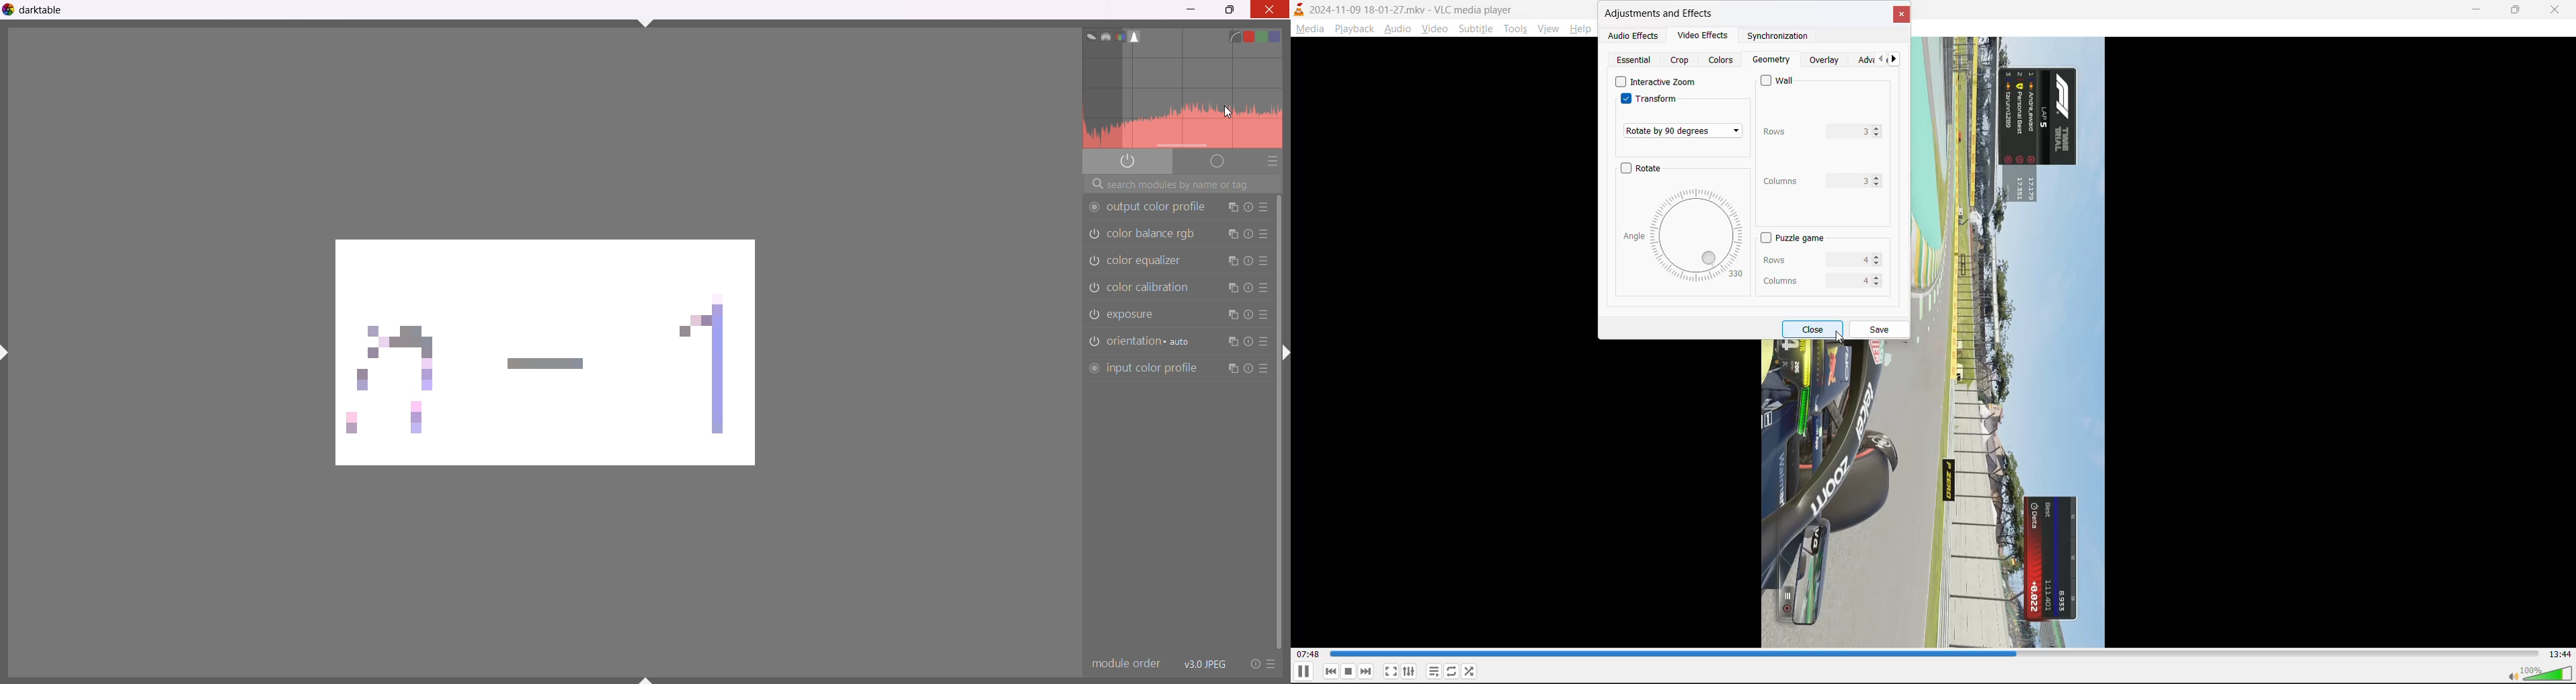 Image resolution: width=2576 pixels, height=700 pixels. I want to click on color balance rgb, so click(1154, 237).